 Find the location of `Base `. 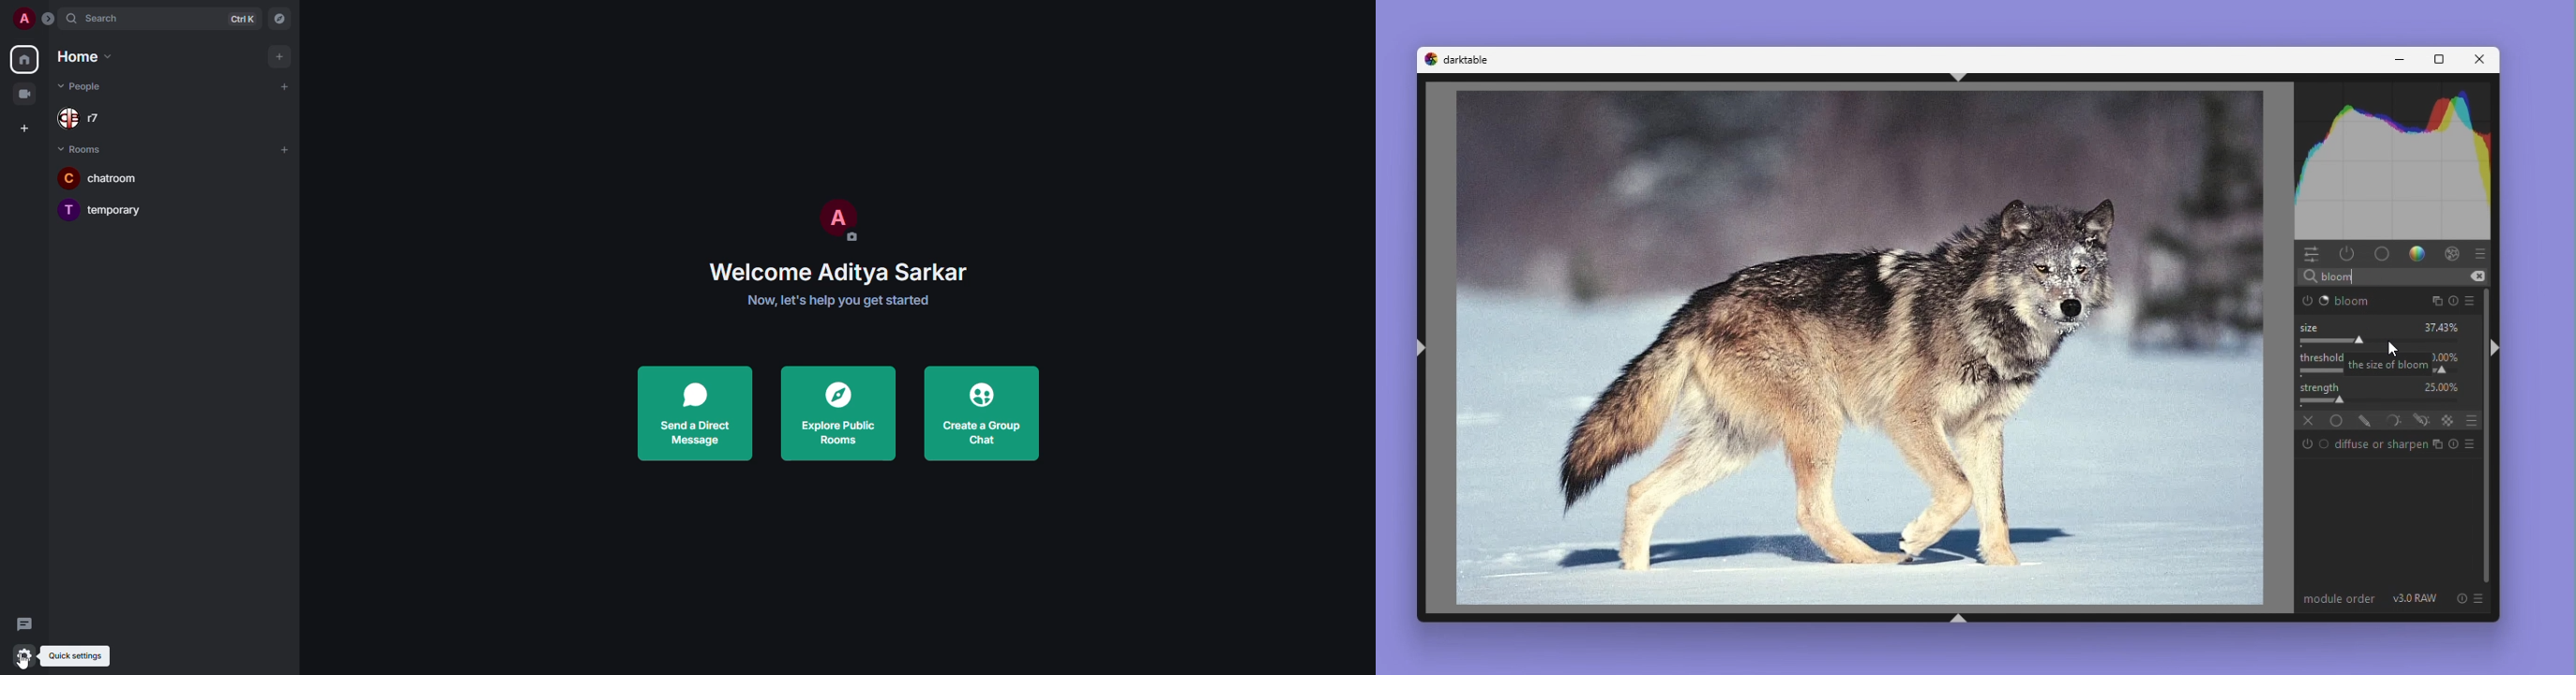

Base  is located at coordinates (2382, 253).